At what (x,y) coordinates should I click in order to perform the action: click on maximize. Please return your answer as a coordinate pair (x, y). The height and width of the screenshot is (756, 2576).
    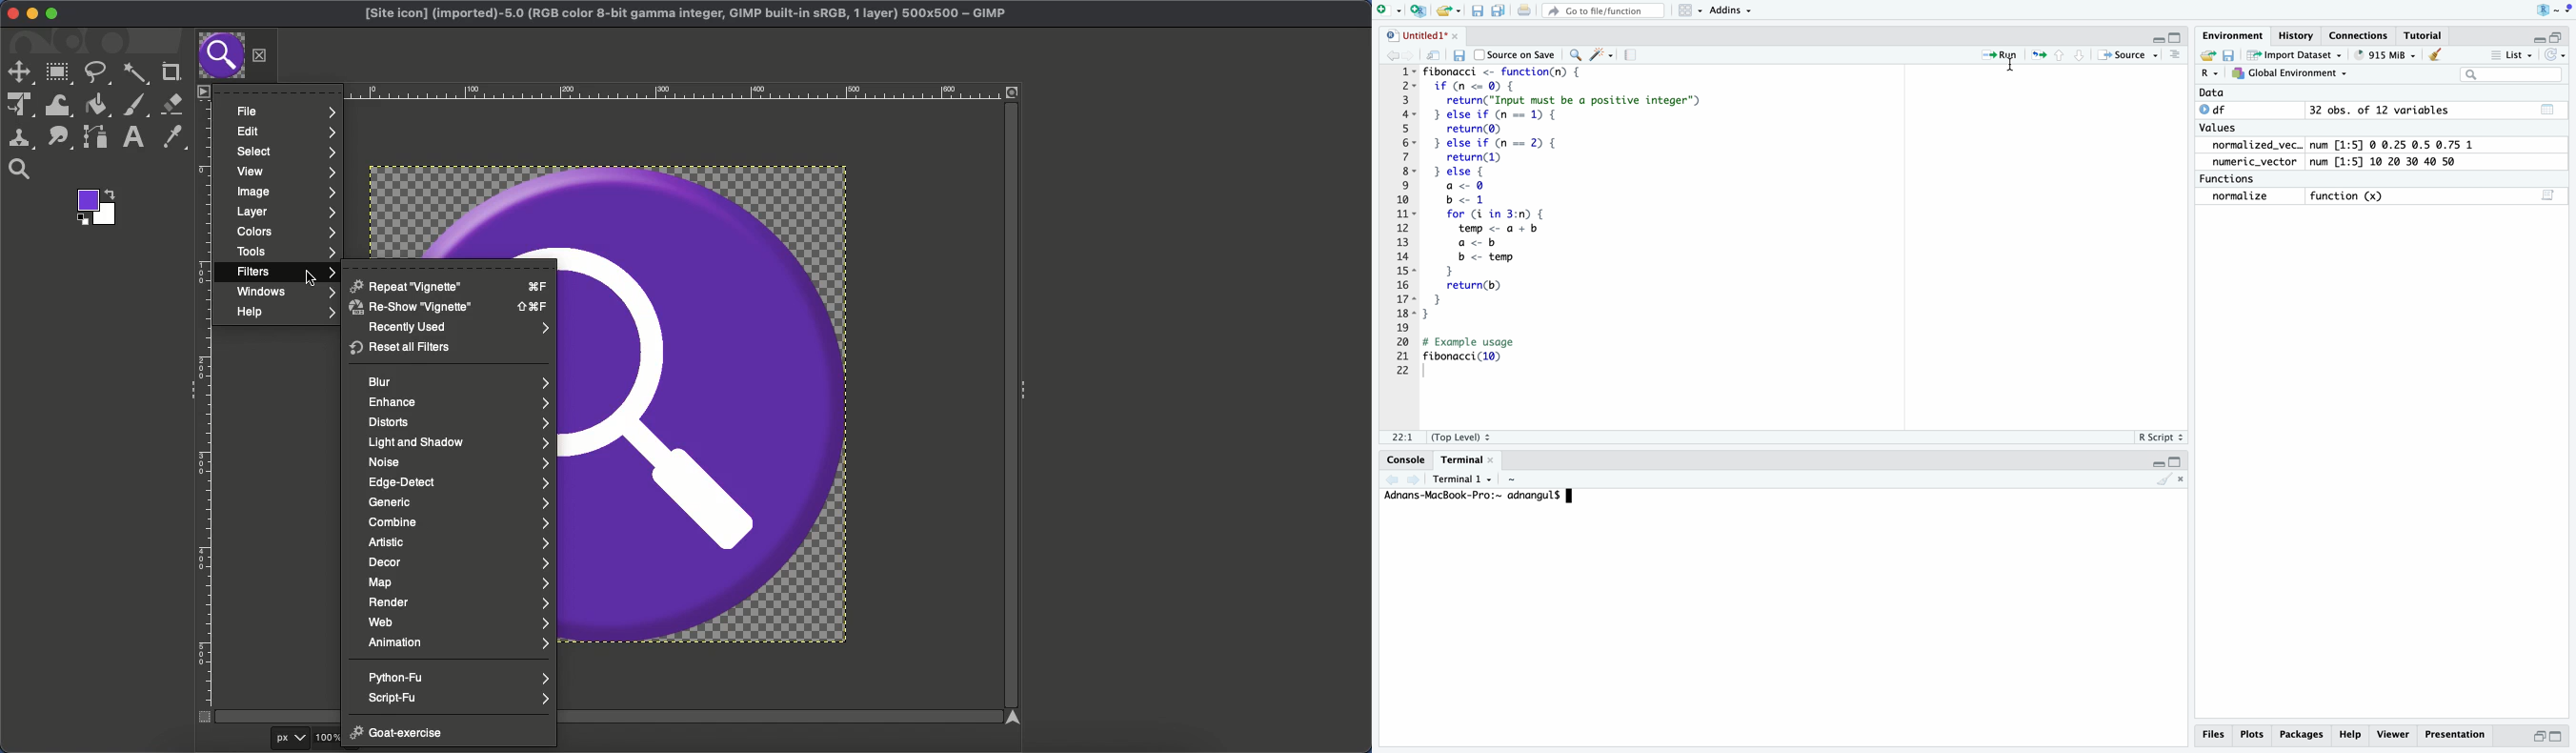
    Looking at the image, I should click on (2177, 461).